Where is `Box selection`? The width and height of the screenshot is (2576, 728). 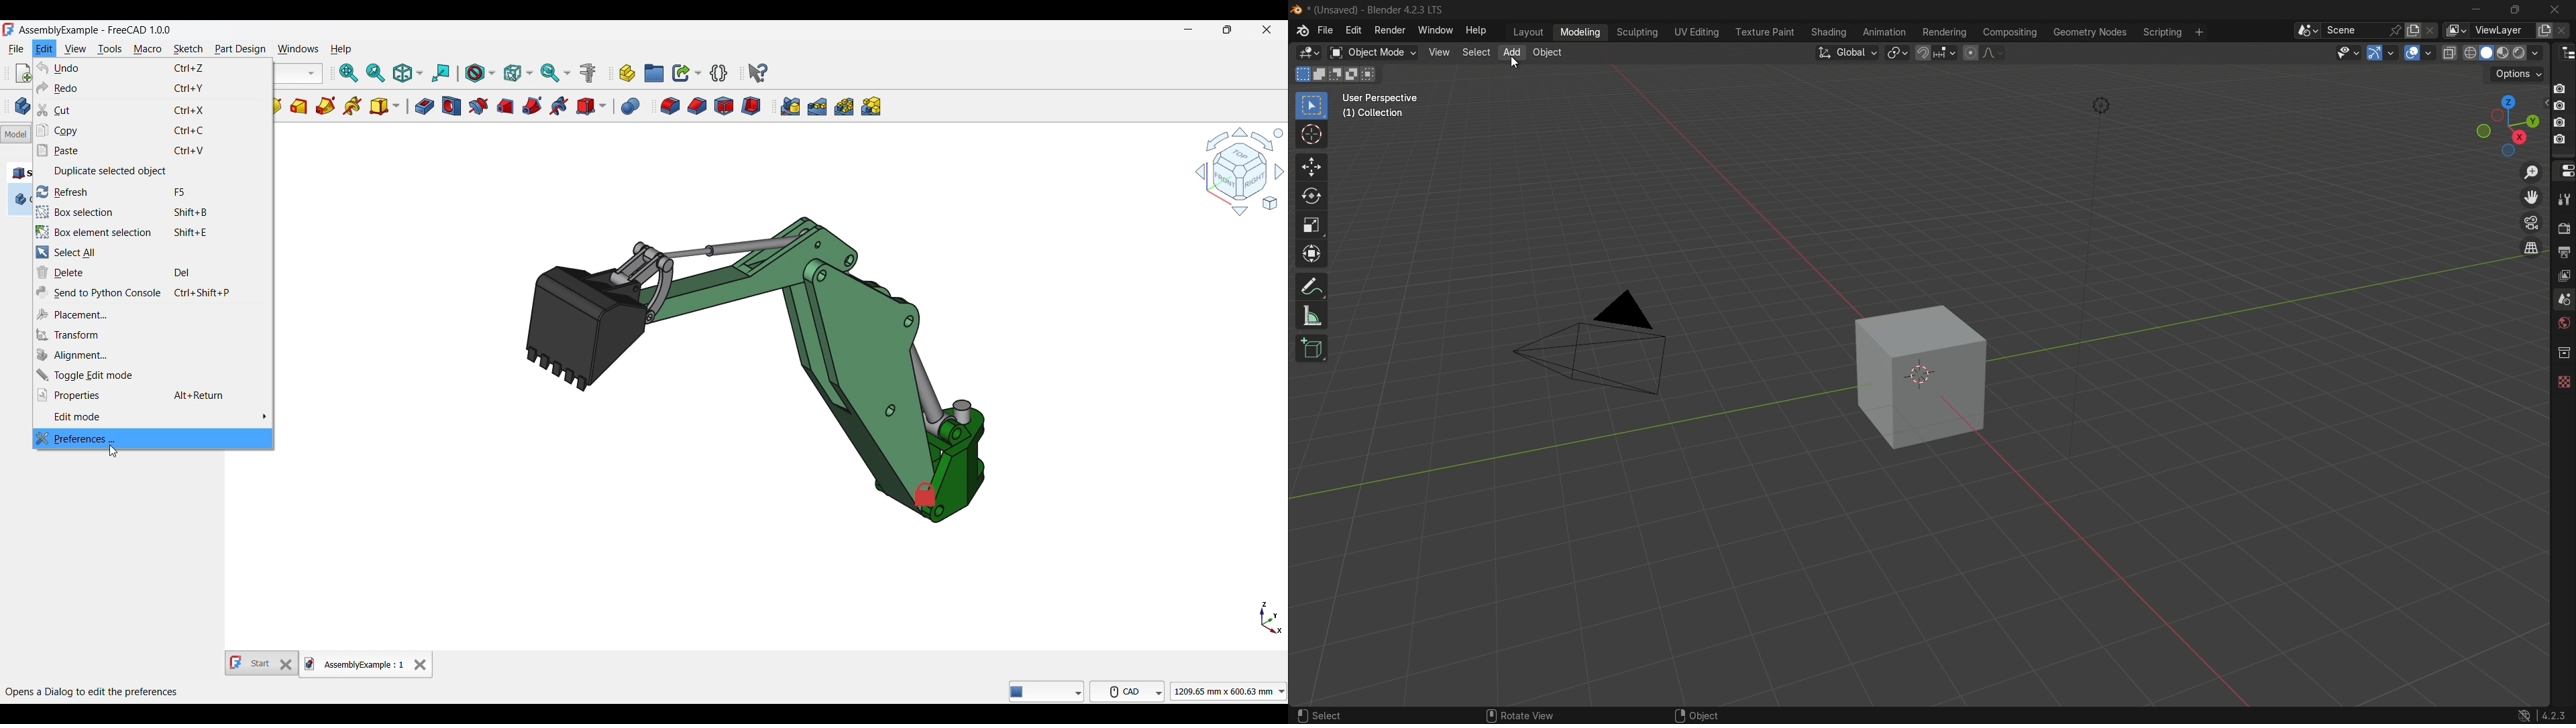 Box selection is located at coordinates (152, 213).